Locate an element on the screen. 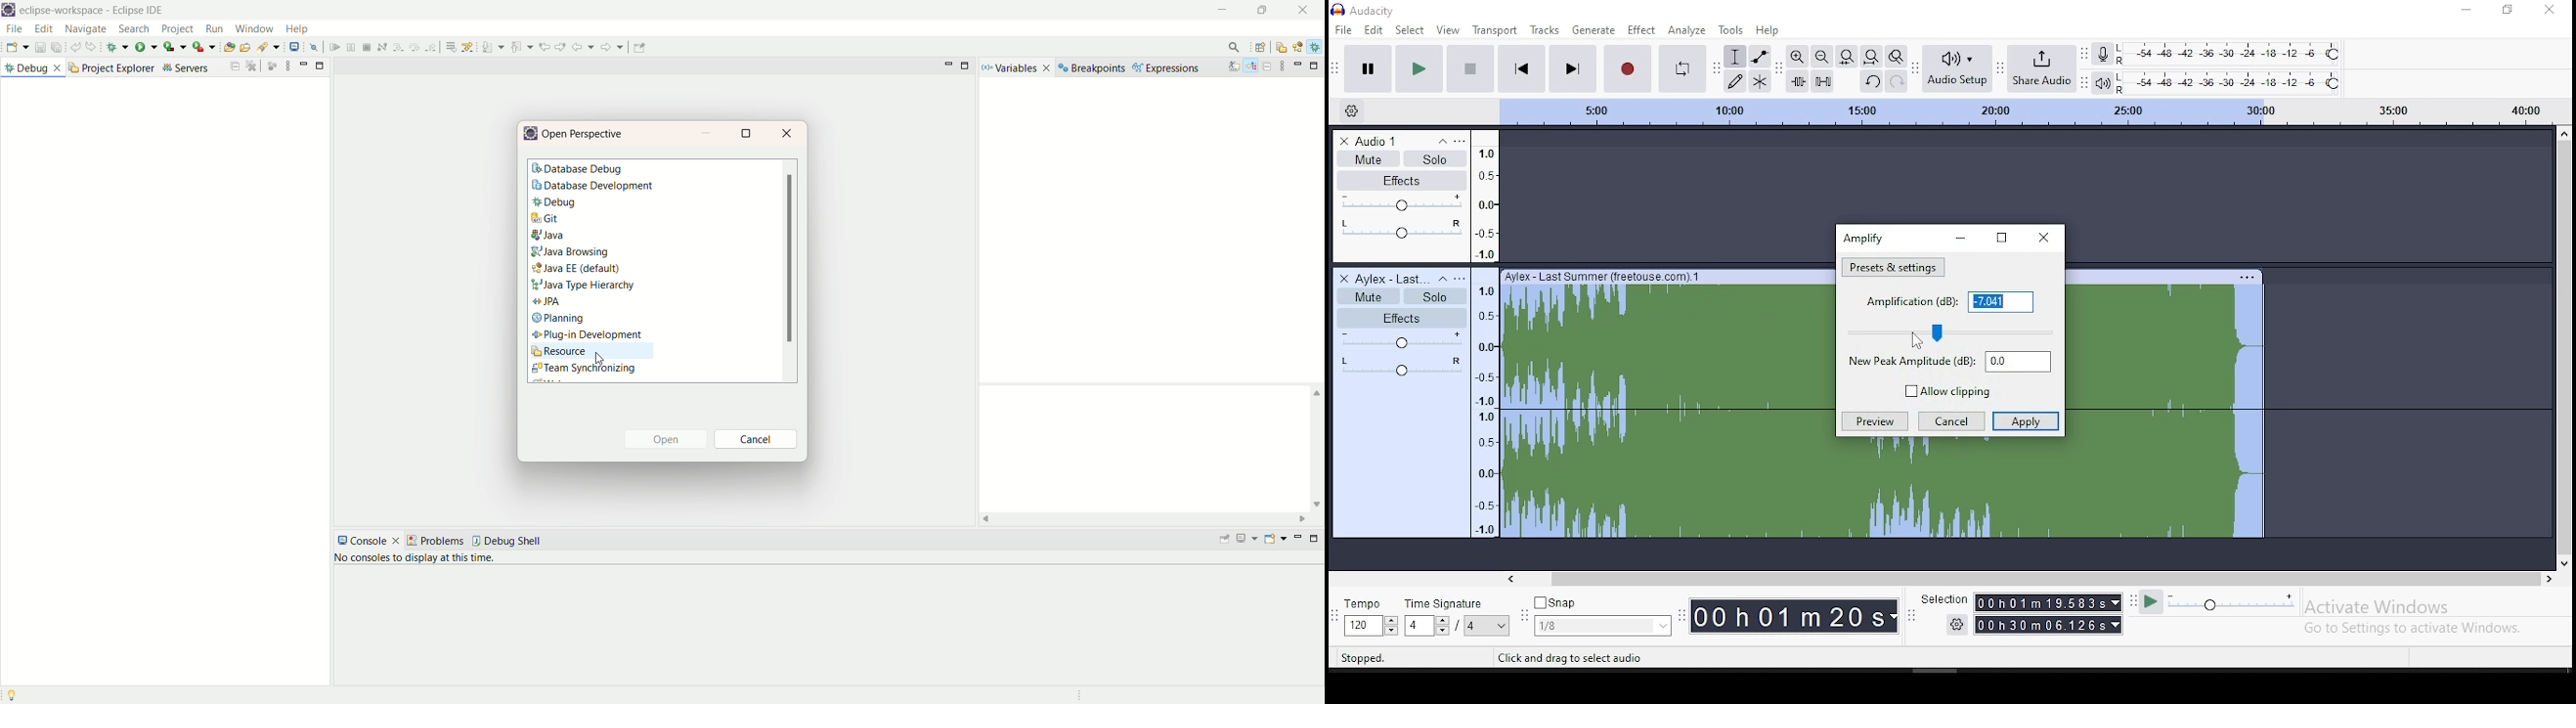  mute is located at coordinates (1367, 295).